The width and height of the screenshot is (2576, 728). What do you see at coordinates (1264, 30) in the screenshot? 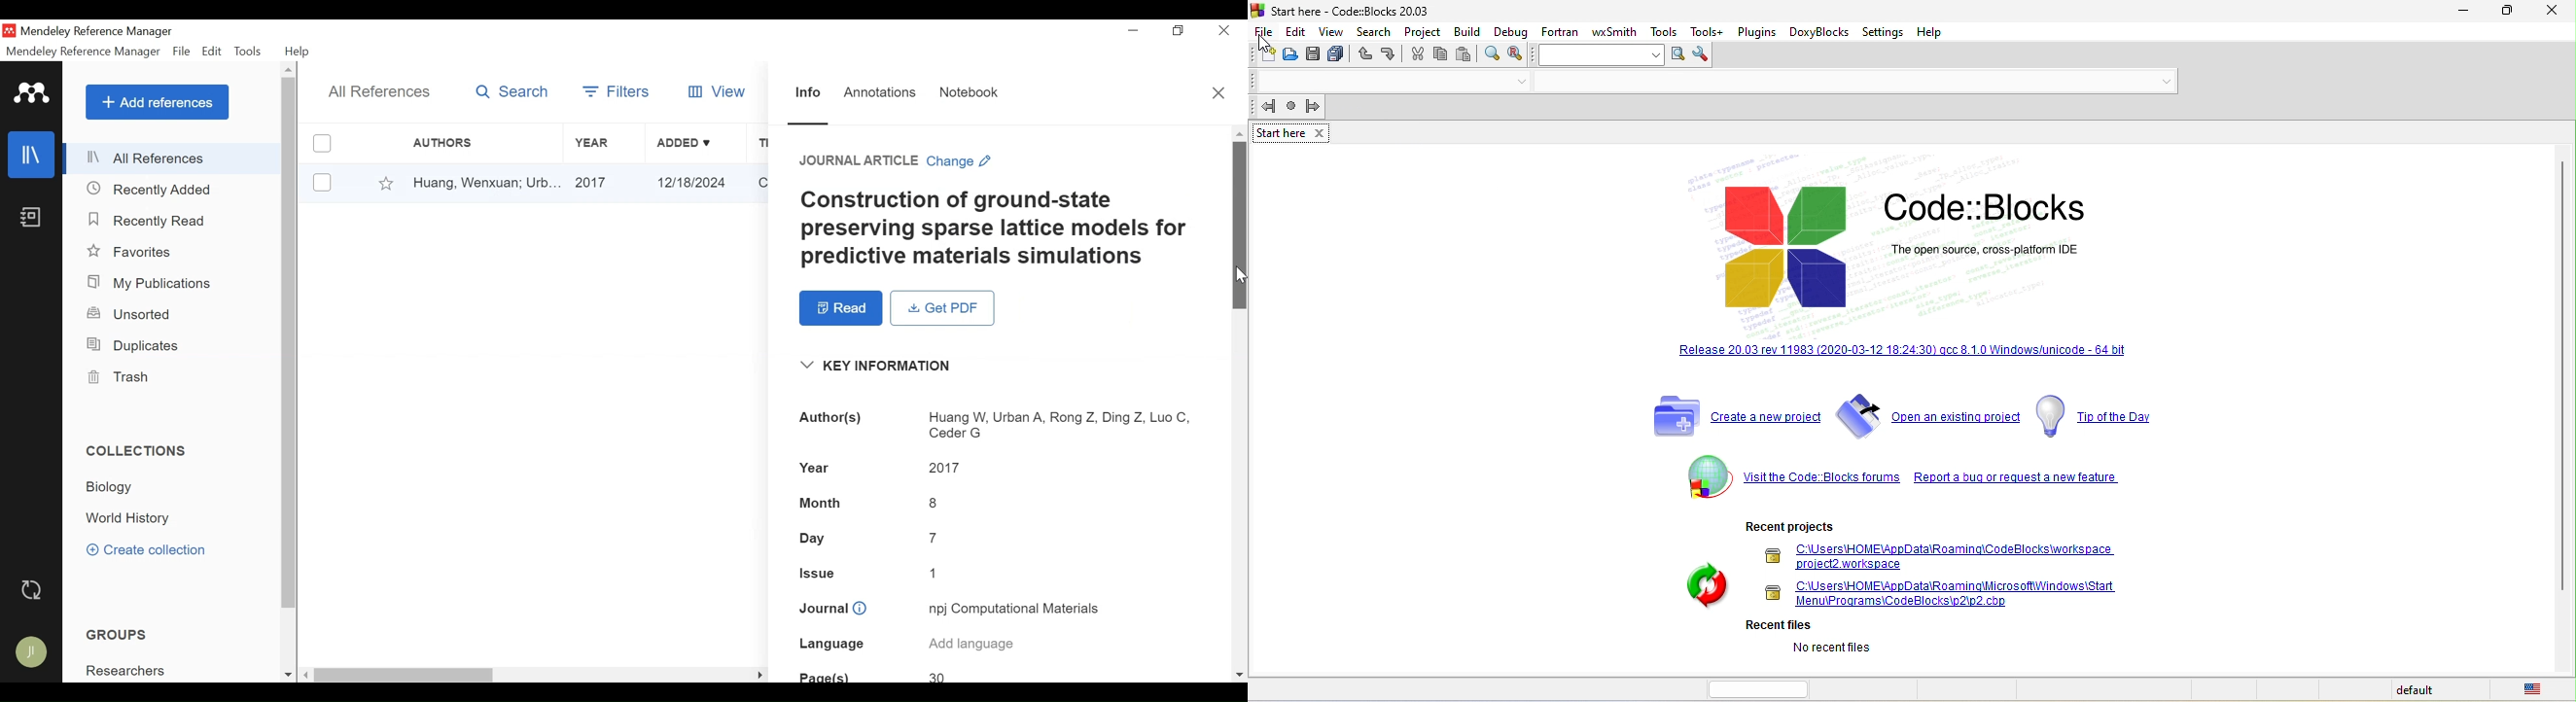
I see `file` at bounding box center [1264, 30].